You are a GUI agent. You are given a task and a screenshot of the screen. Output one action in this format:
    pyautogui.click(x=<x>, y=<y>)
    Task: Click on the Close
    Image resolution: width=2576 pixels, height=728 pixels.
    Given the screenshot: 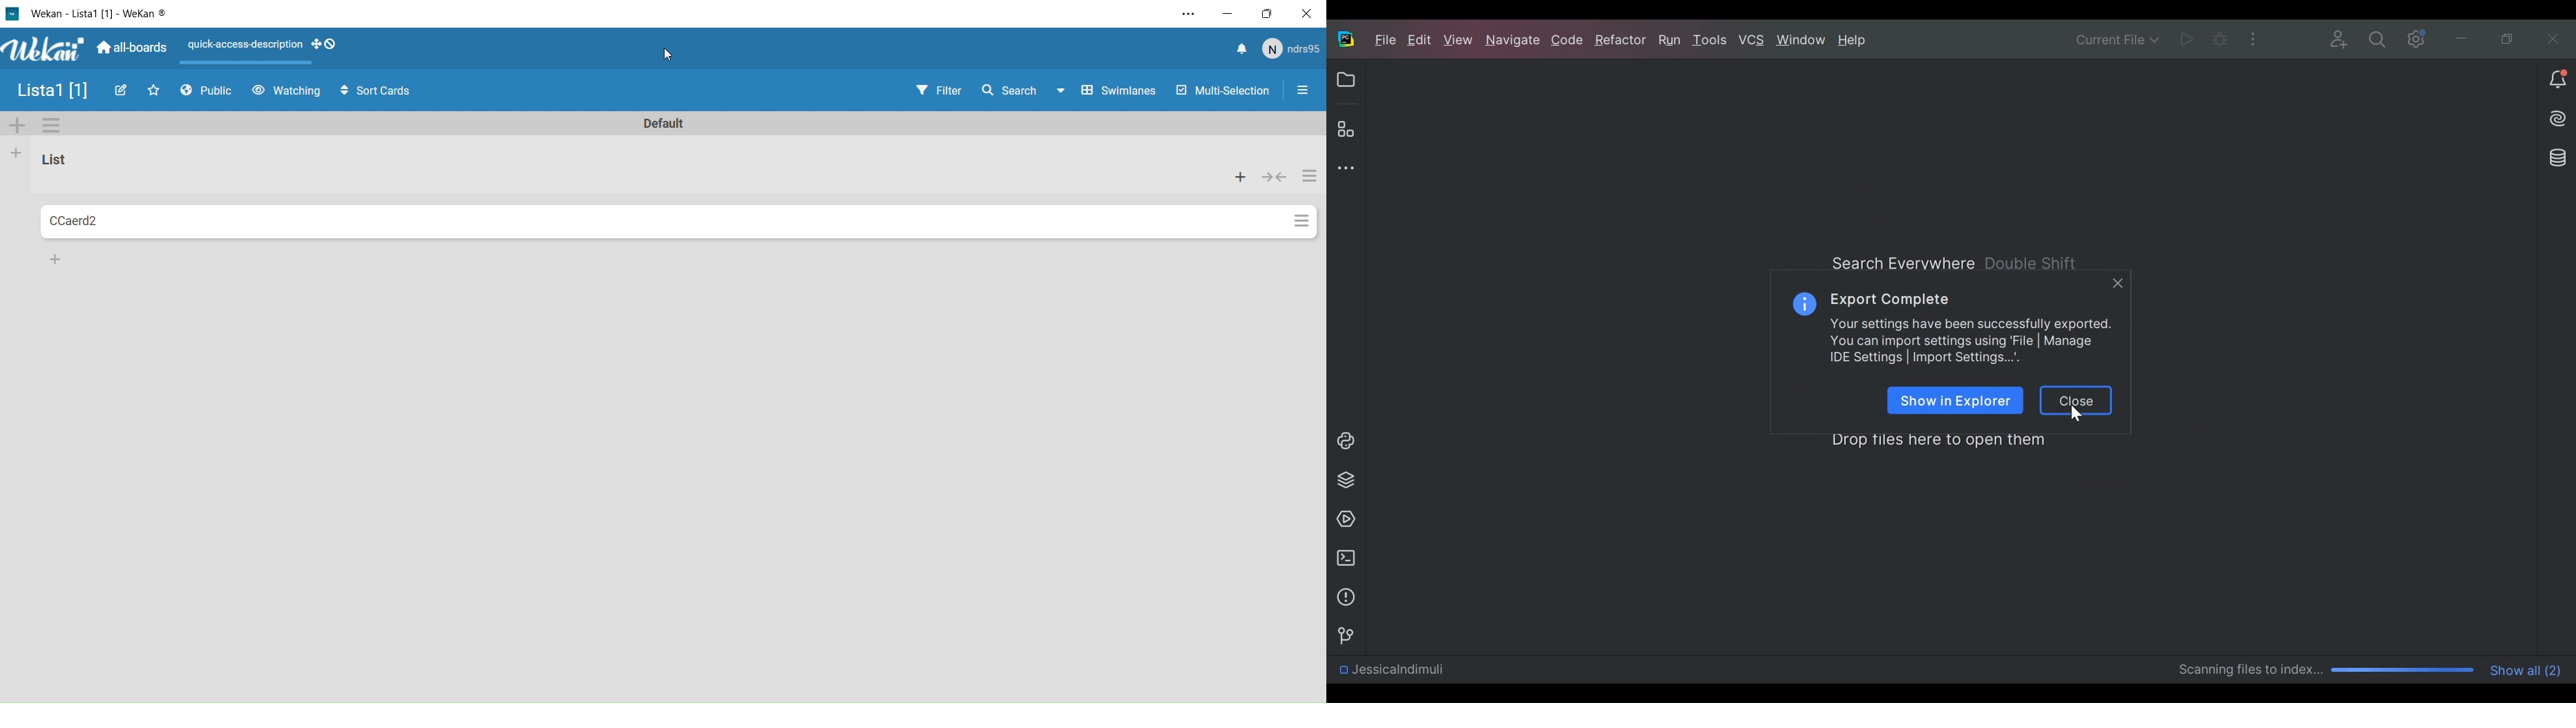 What is the action you would take?
    pyautogui.click(x=1306, y=15)
    